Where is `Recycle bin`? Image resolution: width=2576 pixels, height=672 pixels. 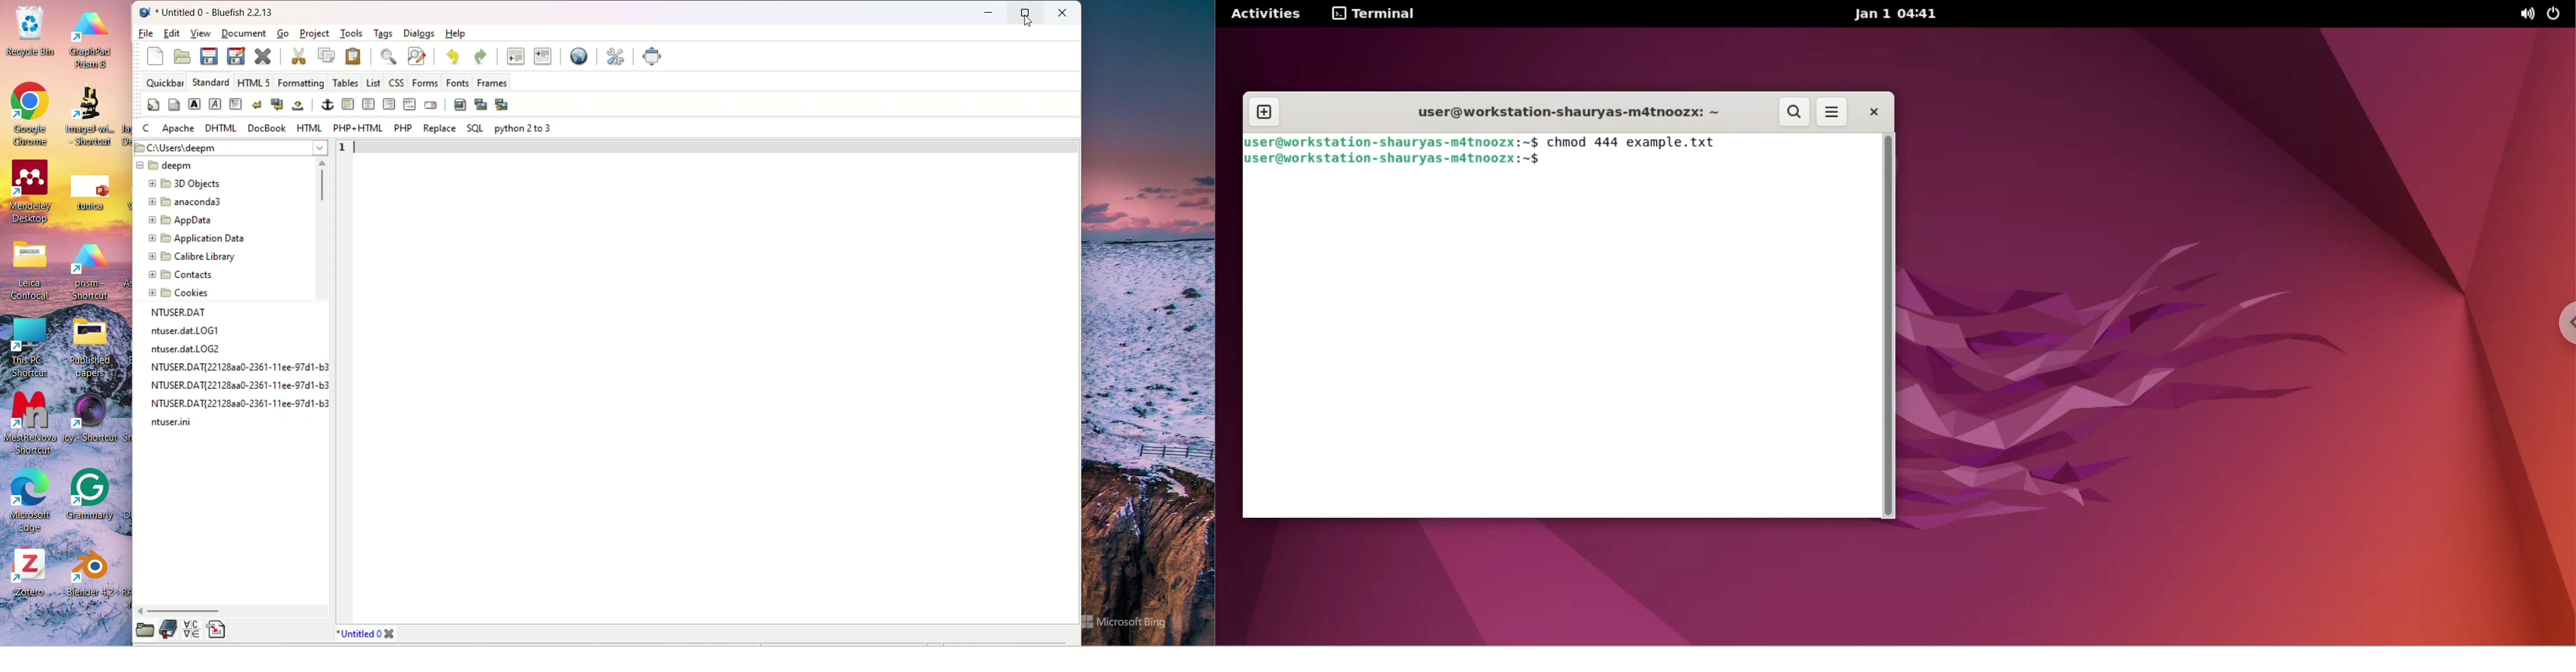 Recycle bin is located at coordinates (31, 33).